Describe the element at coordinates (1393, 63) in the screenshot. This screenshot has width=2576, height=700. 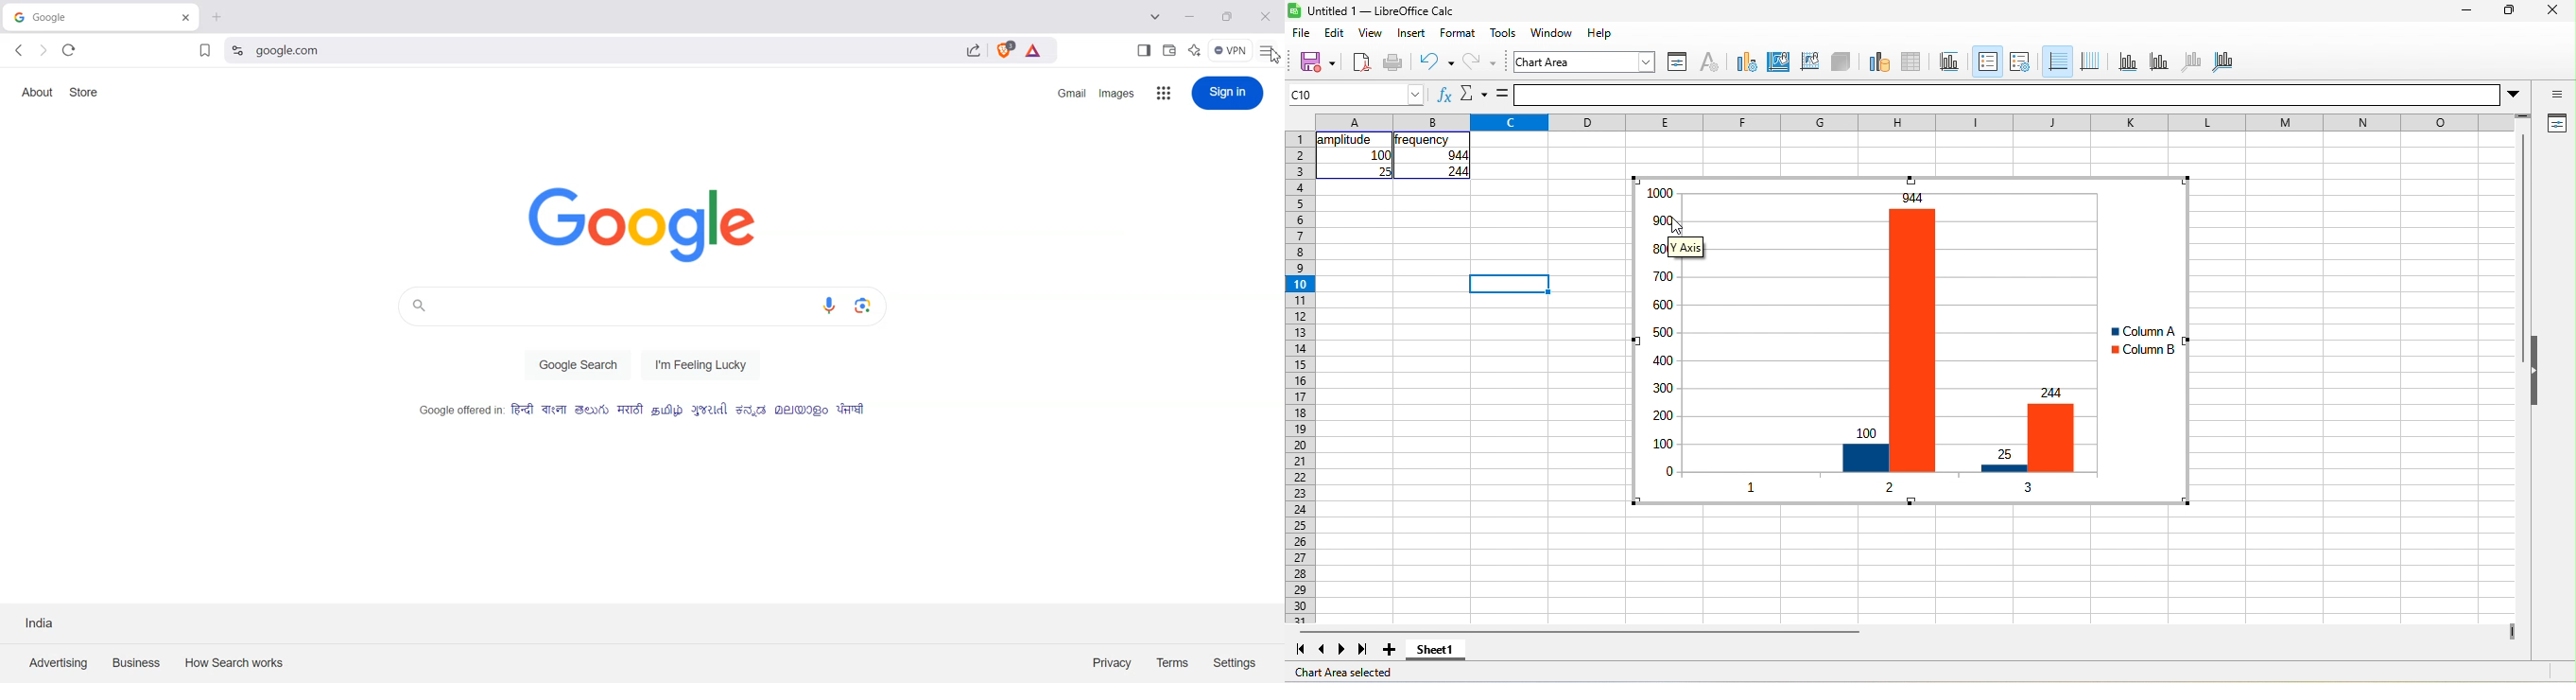
I see `print` at that location.